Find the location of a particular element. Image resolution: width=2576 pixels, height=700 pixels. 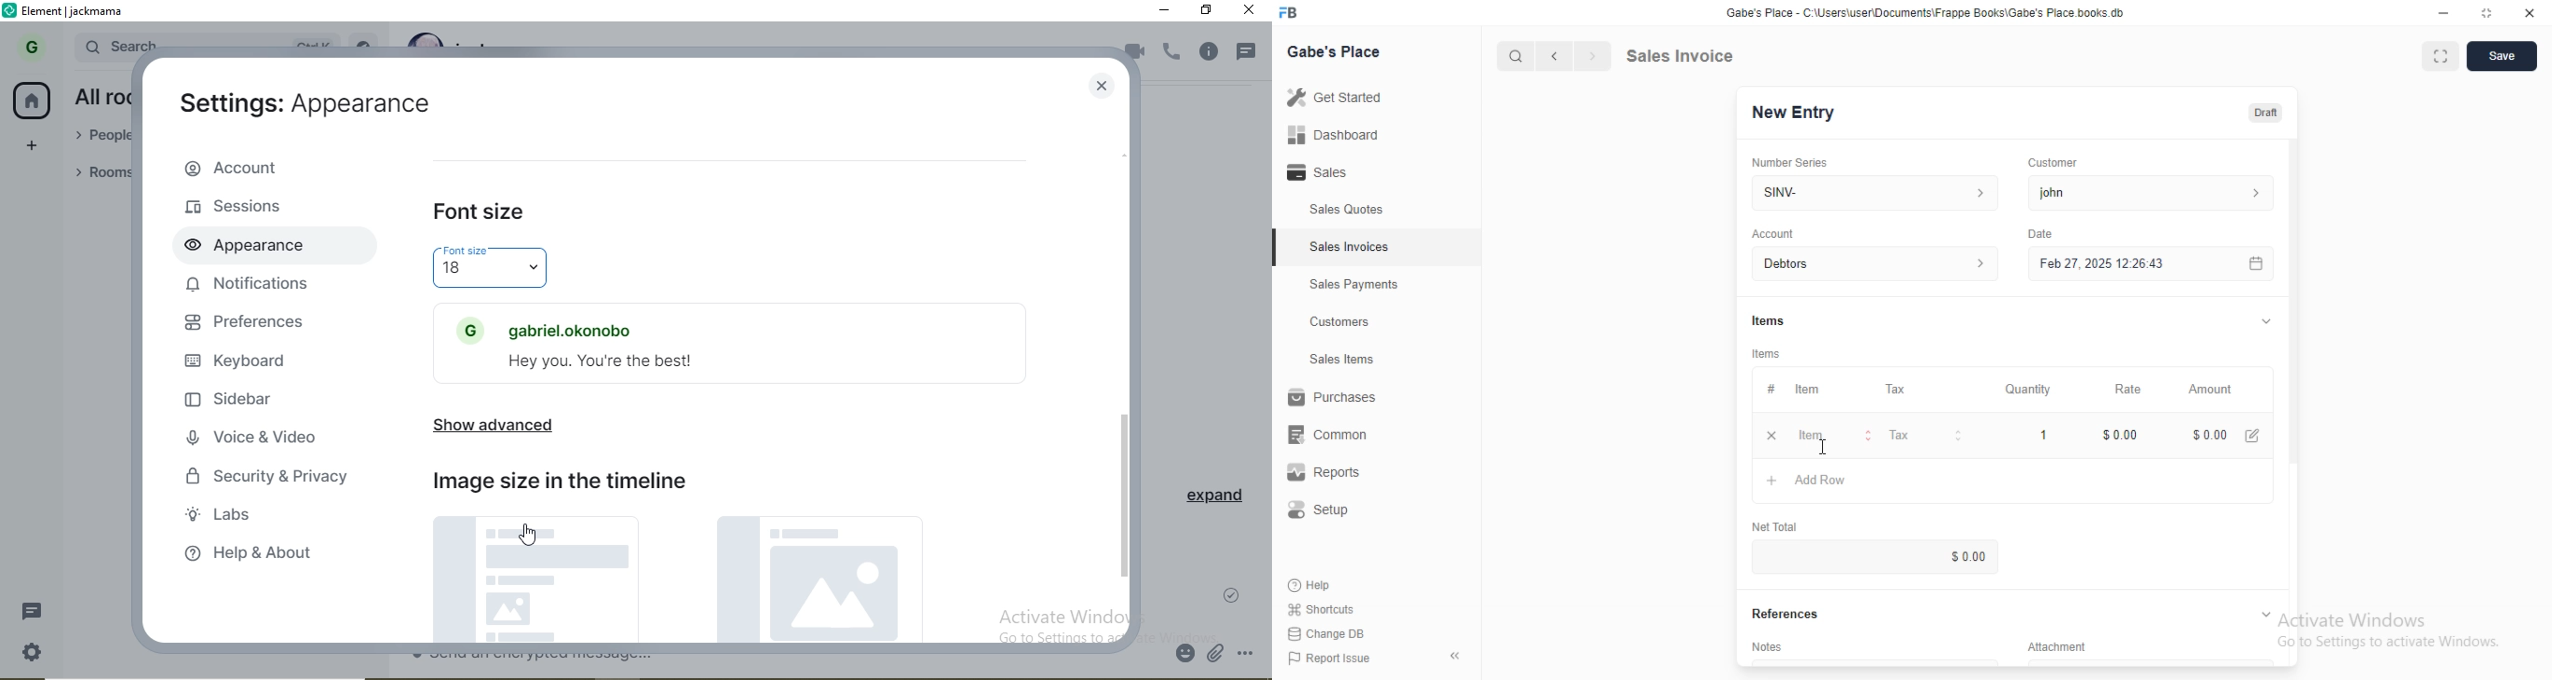

Dashboard is located at coordinates (1333, 135).